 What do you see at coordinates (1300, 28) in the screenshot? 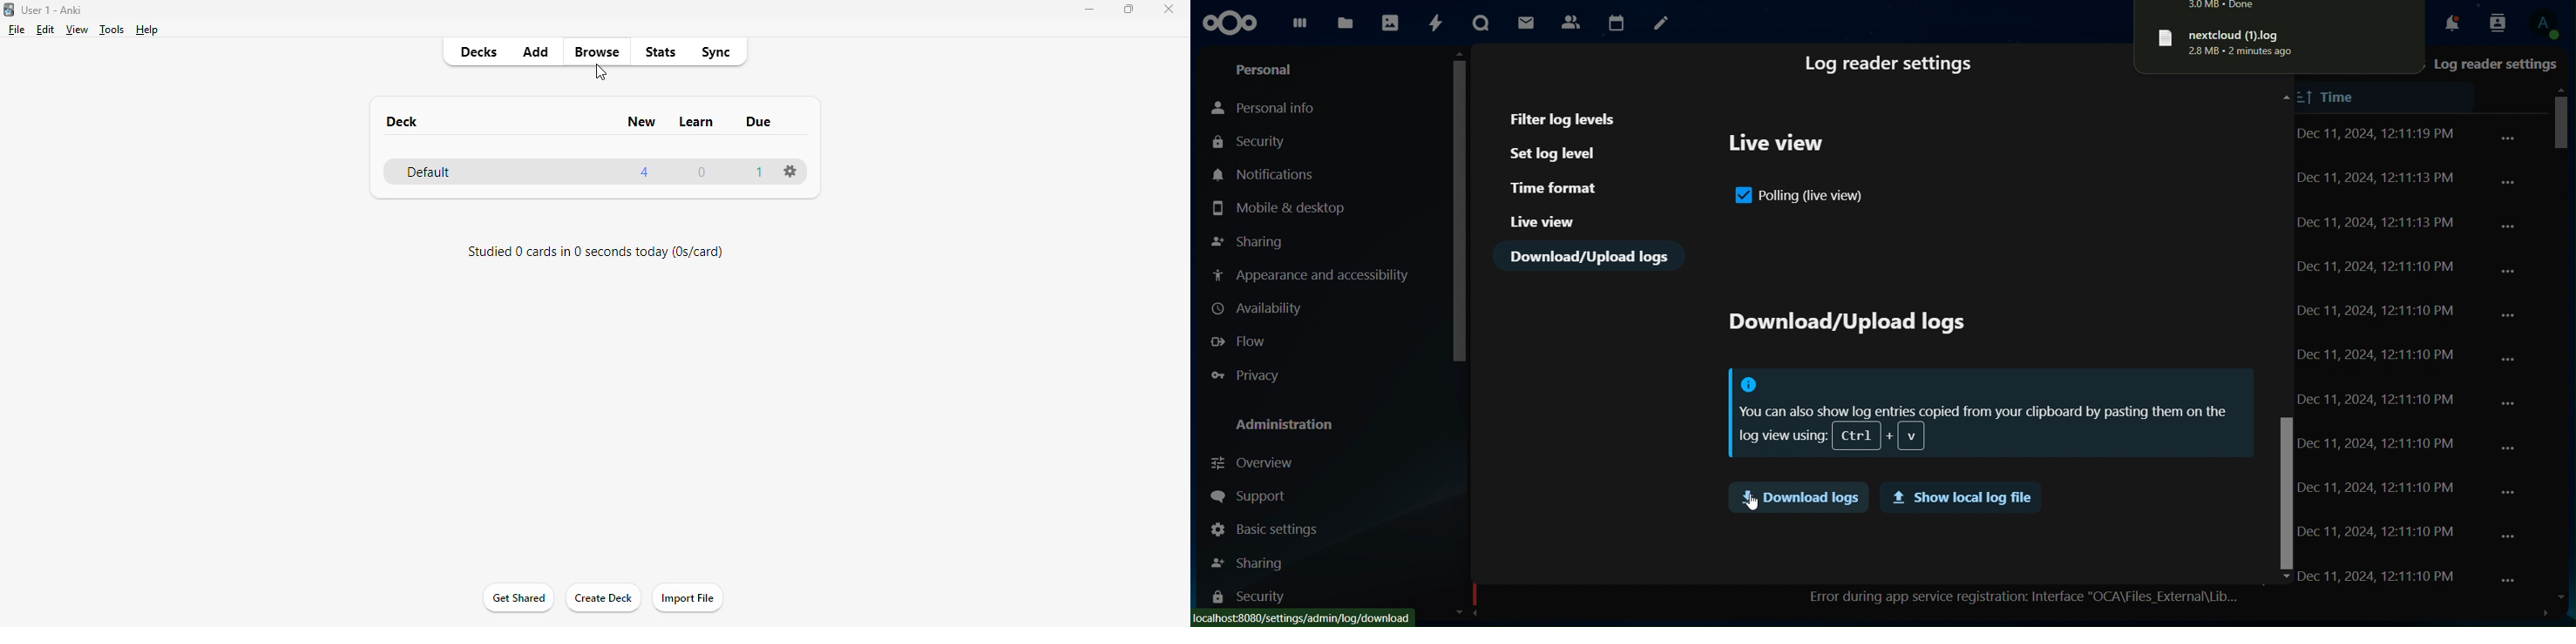
I see `dashboard` at bounding box center [1300, 28].